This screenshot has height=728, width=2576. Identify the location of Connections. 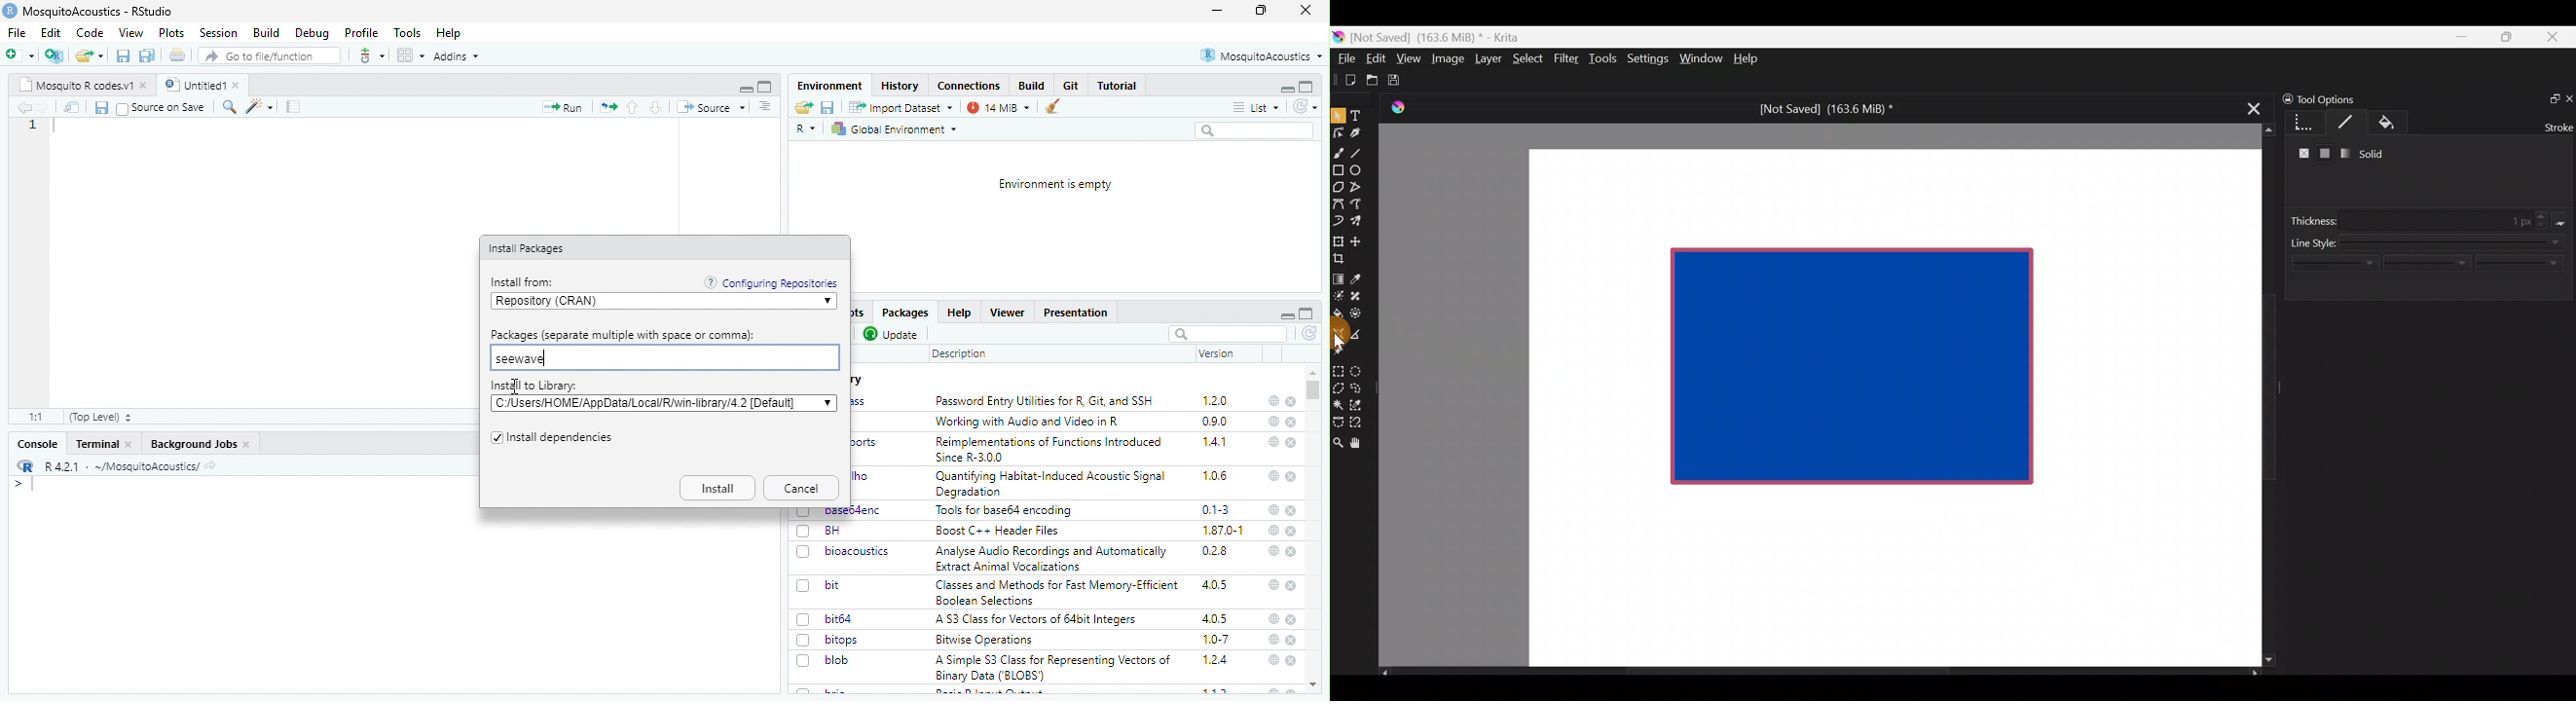
(971, 86).